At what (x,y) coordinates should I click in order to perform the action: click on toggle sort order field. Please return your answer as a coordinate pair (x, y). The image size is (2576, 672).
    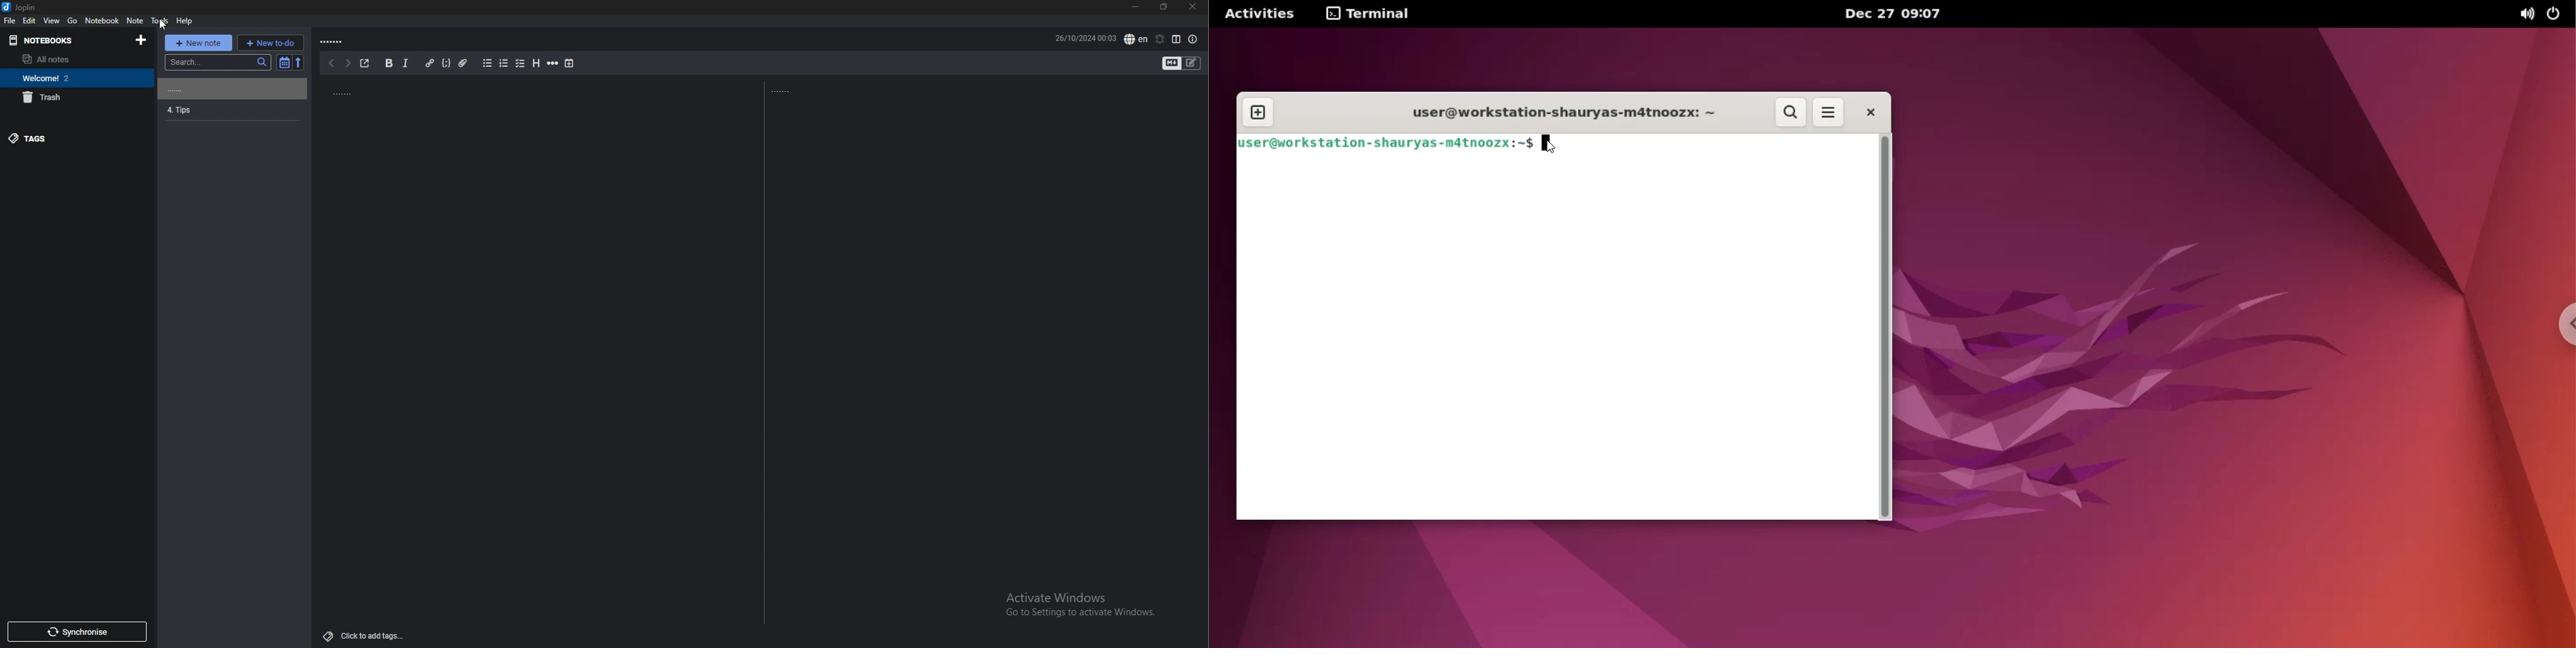
    Looking at the image, I should click on (283, 63).